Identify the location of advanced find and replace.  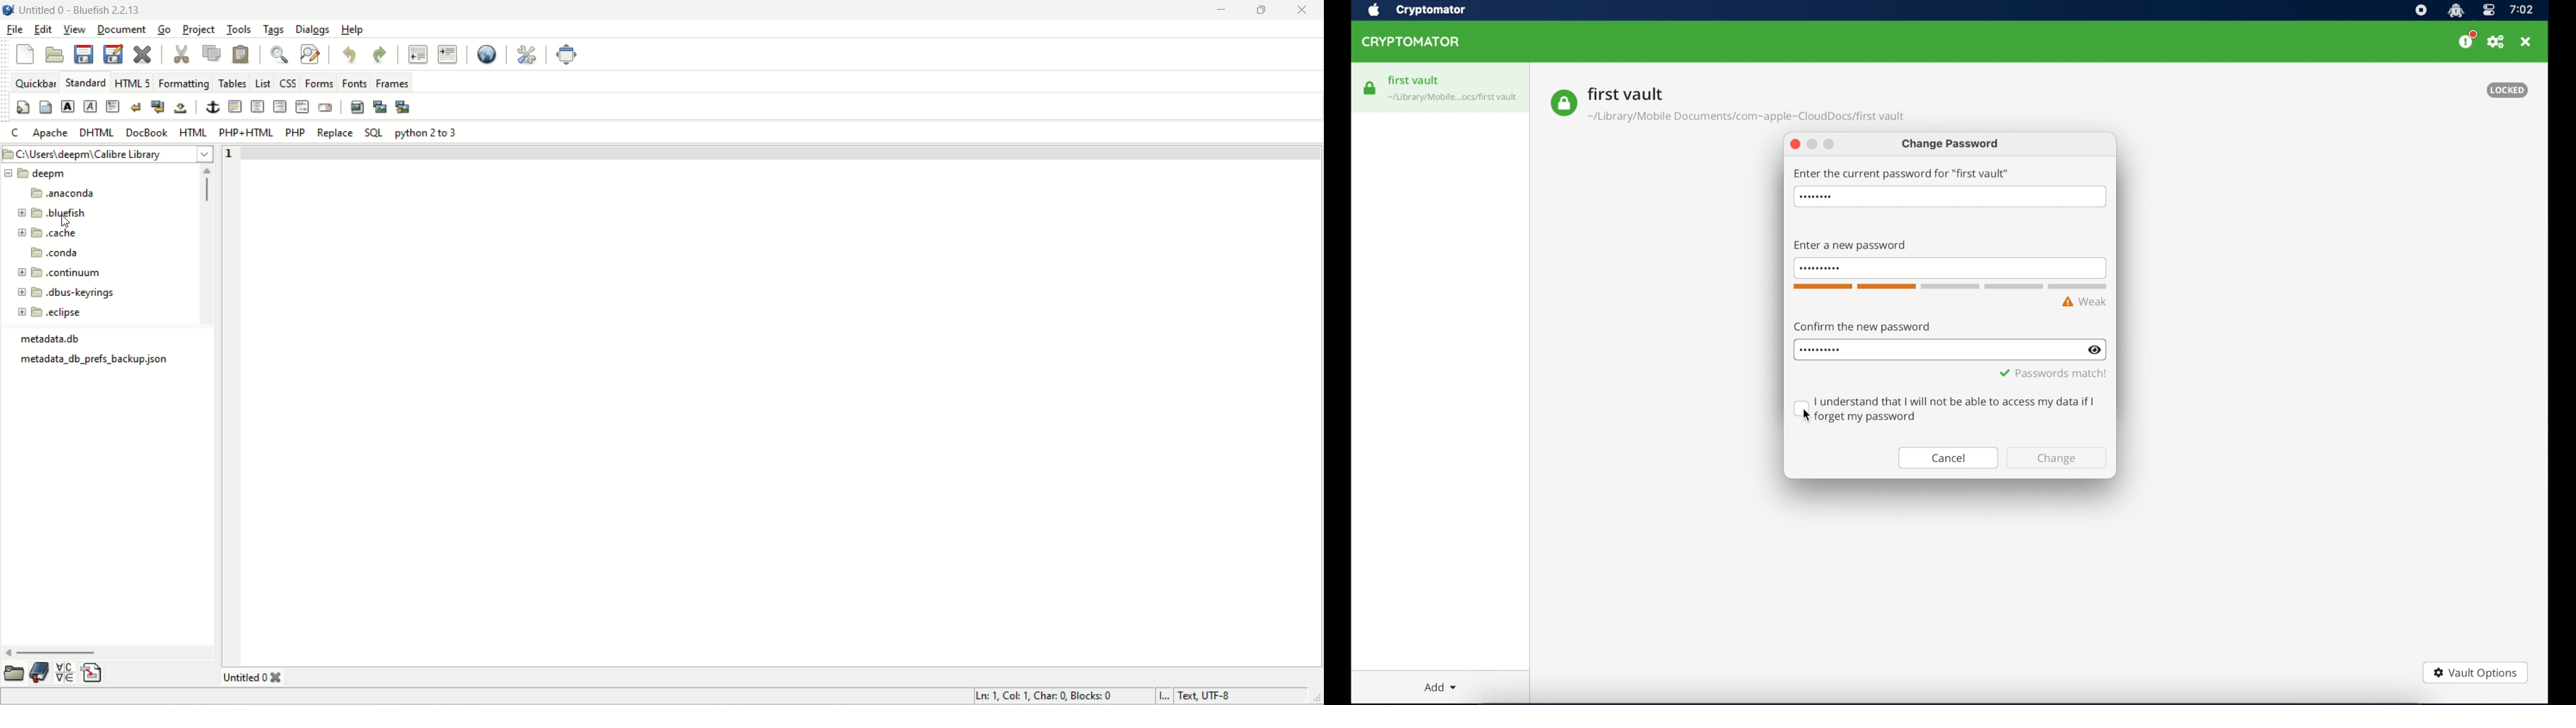
(309, 54).